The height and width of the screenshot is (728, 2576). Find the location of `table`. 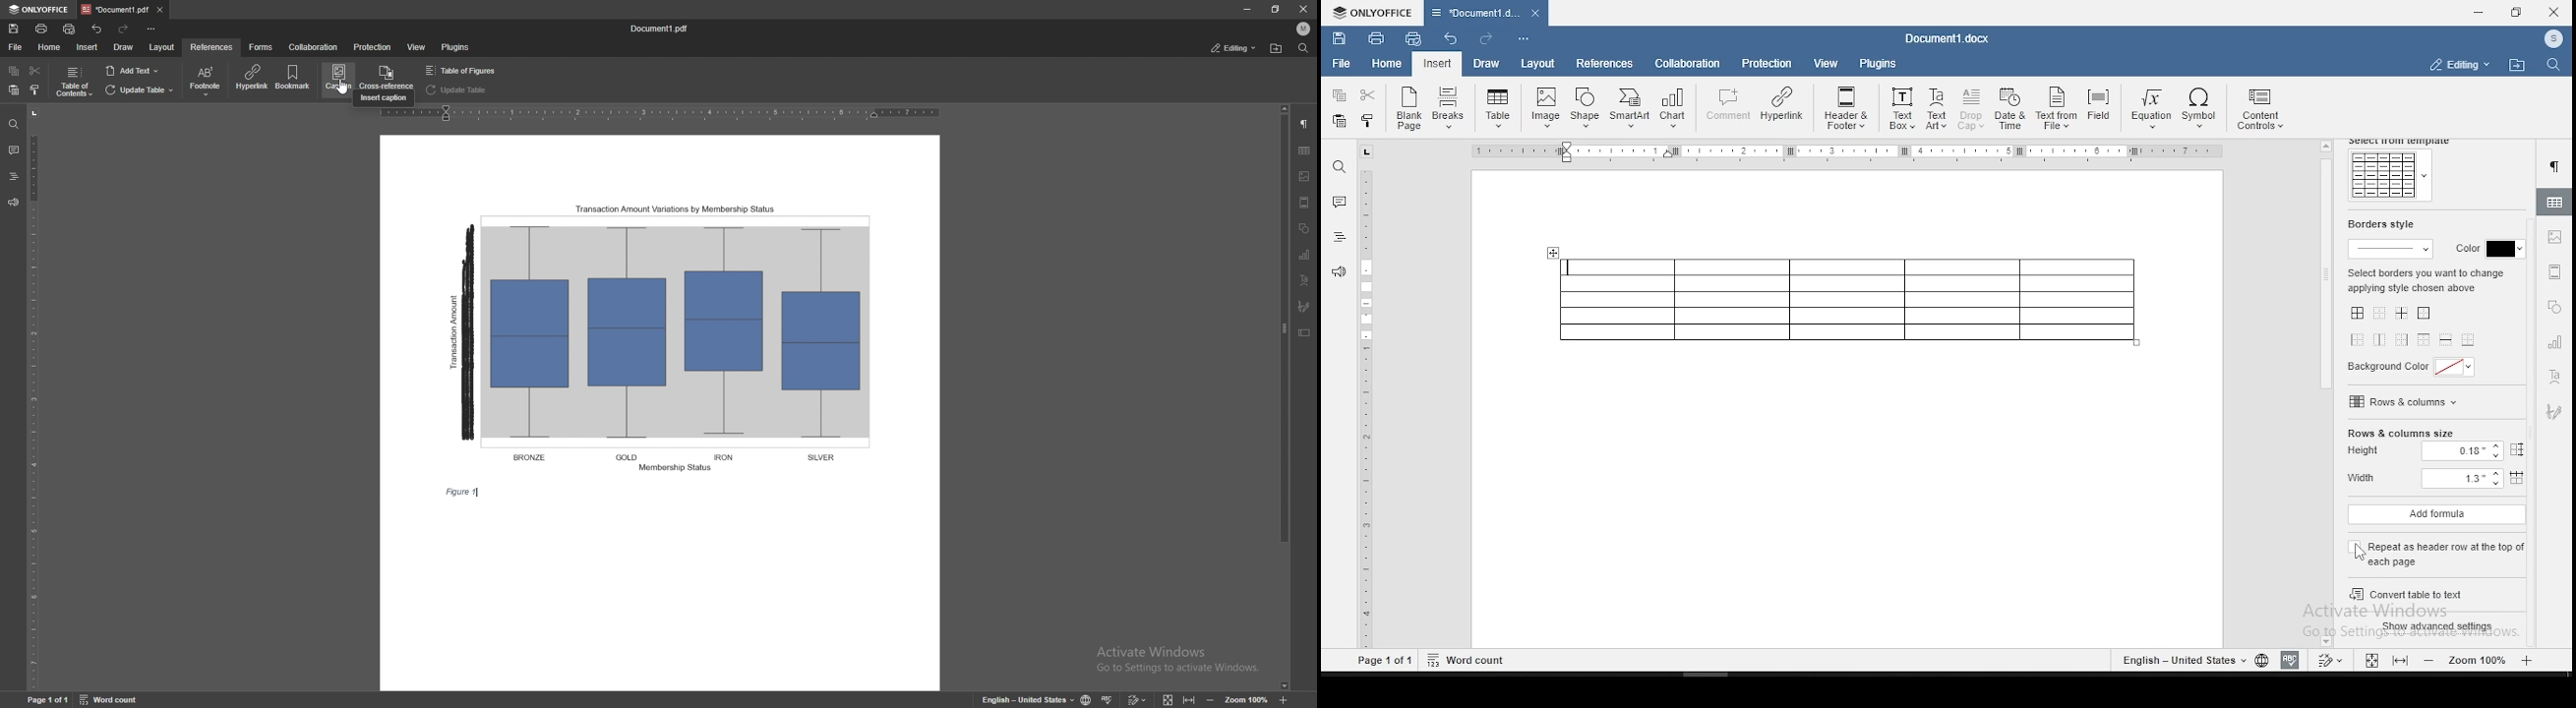

table is located at coordinates (1305, 150).